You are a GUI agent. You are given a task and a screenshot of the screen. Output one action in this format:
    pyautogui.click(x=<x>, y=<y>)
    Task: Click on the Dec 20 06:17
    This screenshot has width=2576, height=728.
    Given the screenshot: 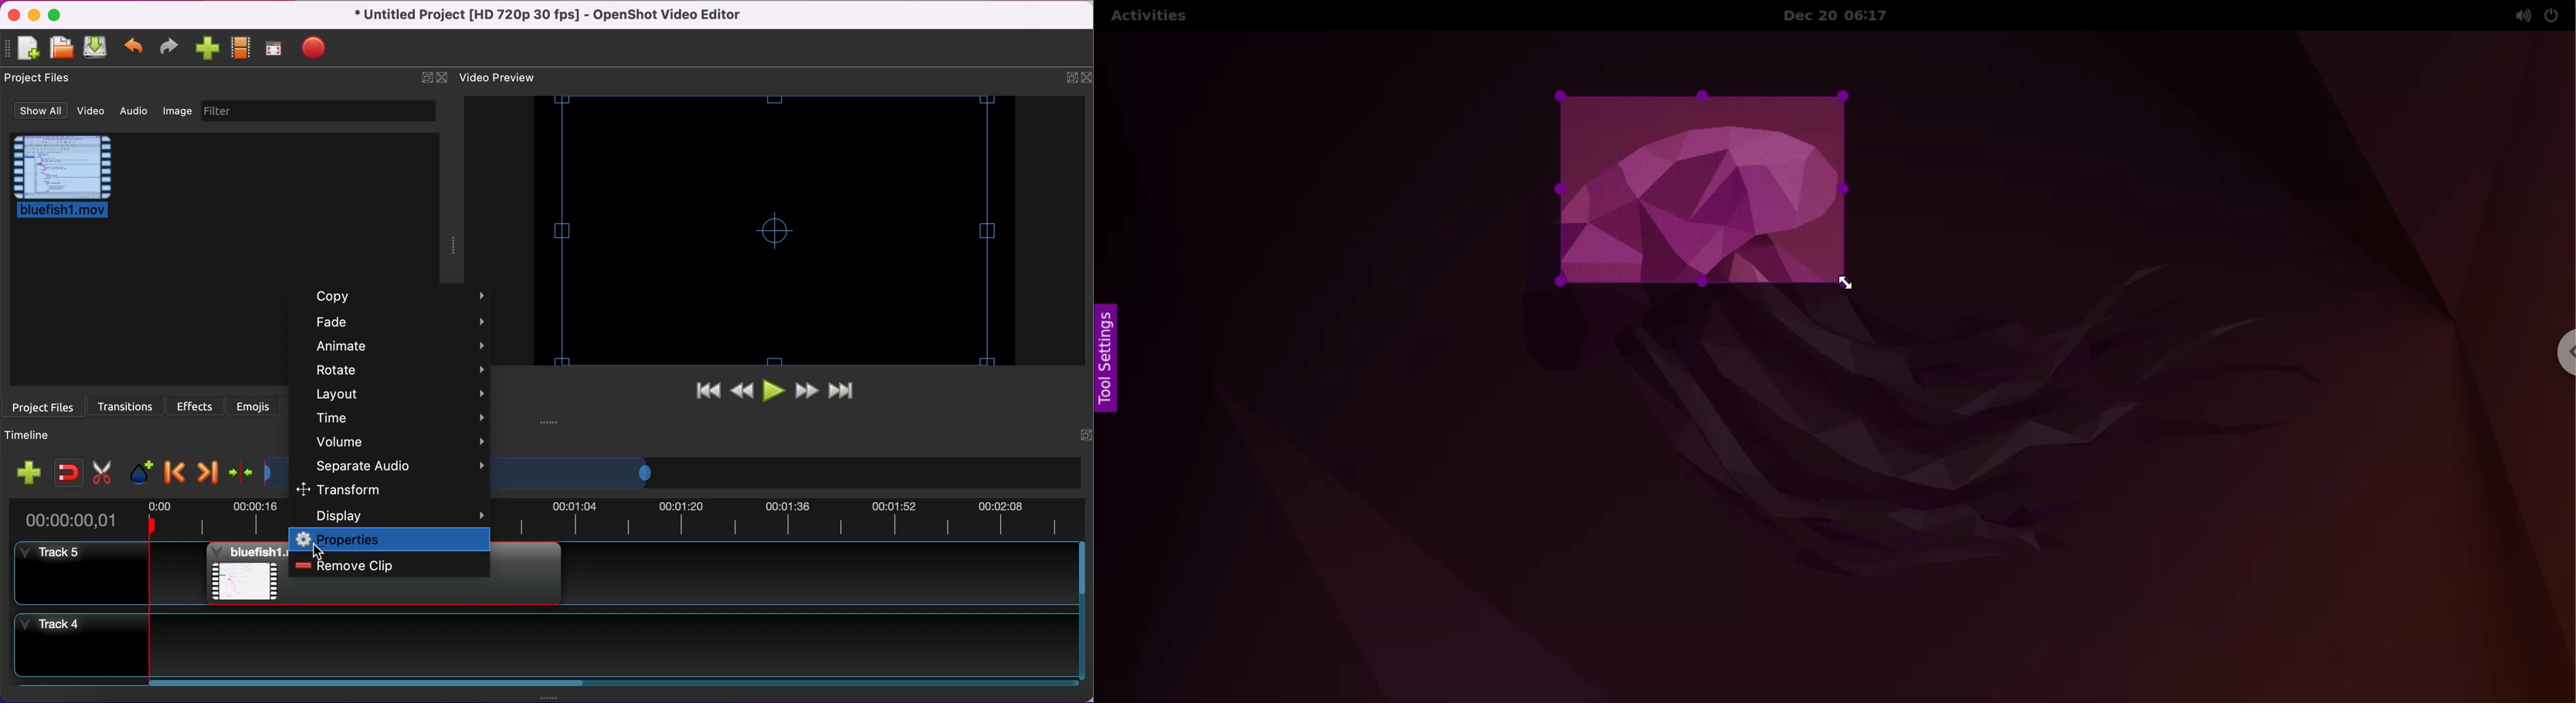 What is the action you would take?
    pyautogui.click(x=1847, y=15)
    